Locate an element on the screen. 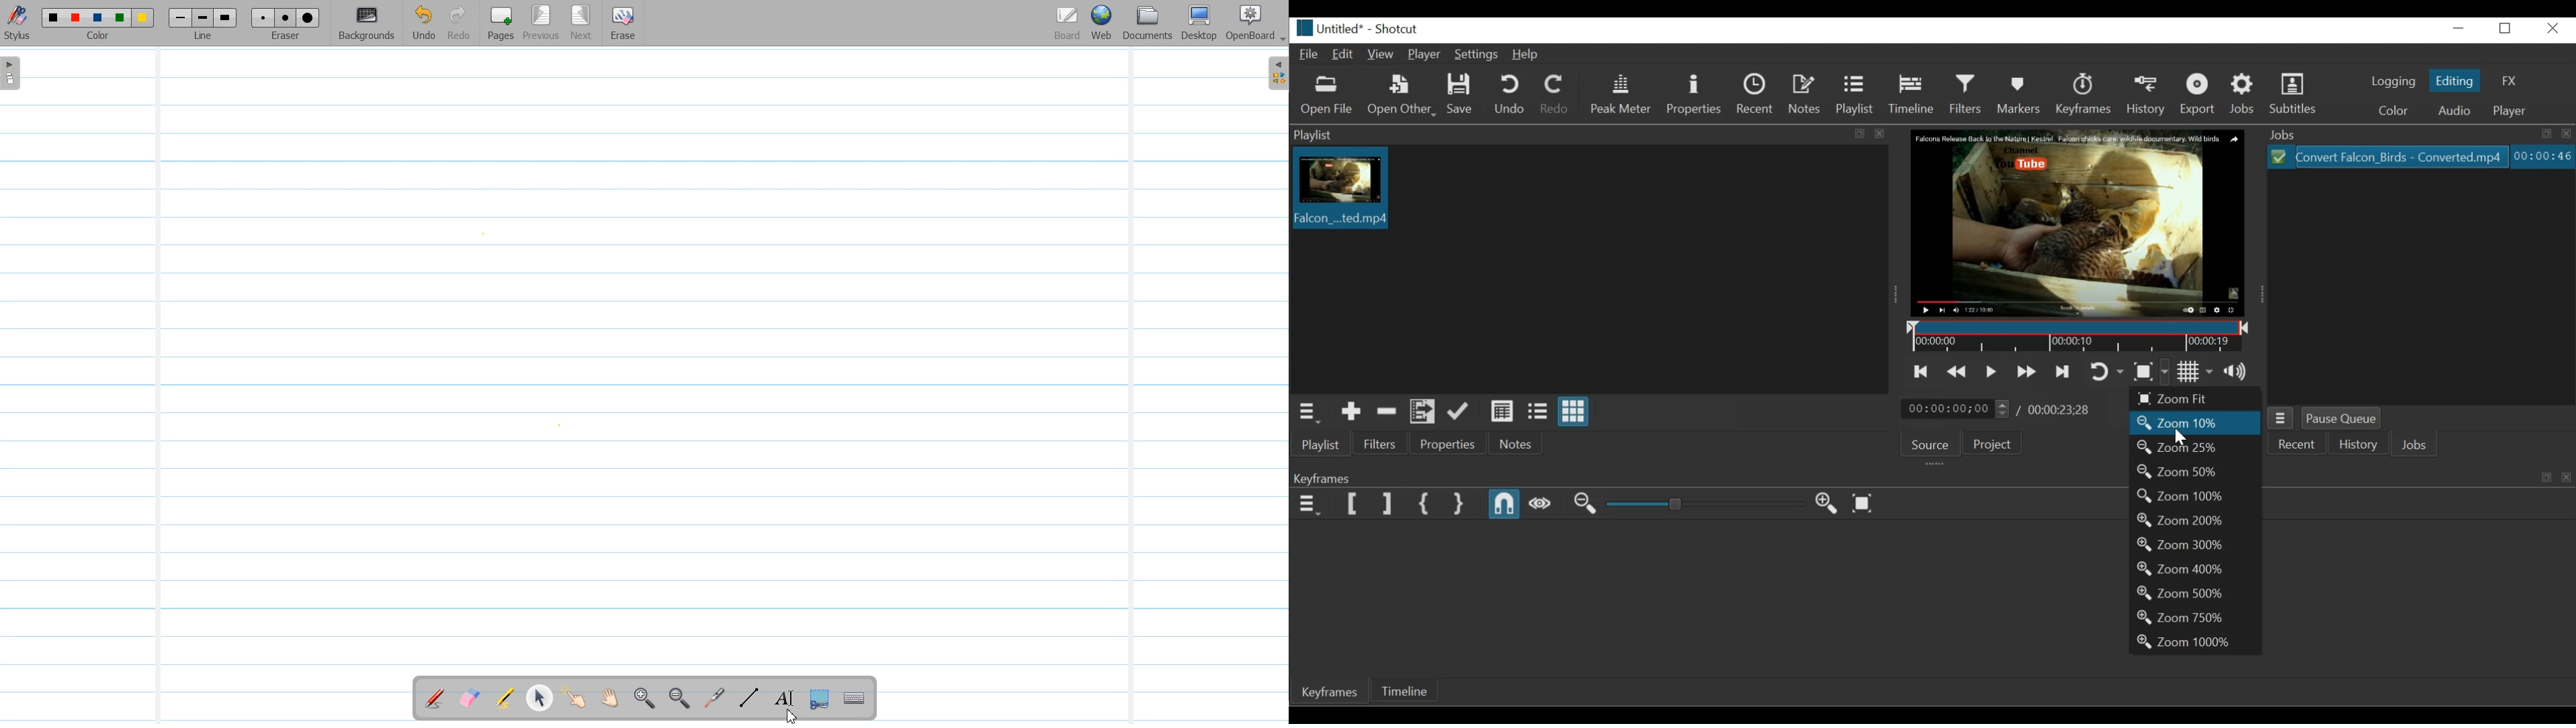  Zoom 25% is located at coordinates (2195, 446).